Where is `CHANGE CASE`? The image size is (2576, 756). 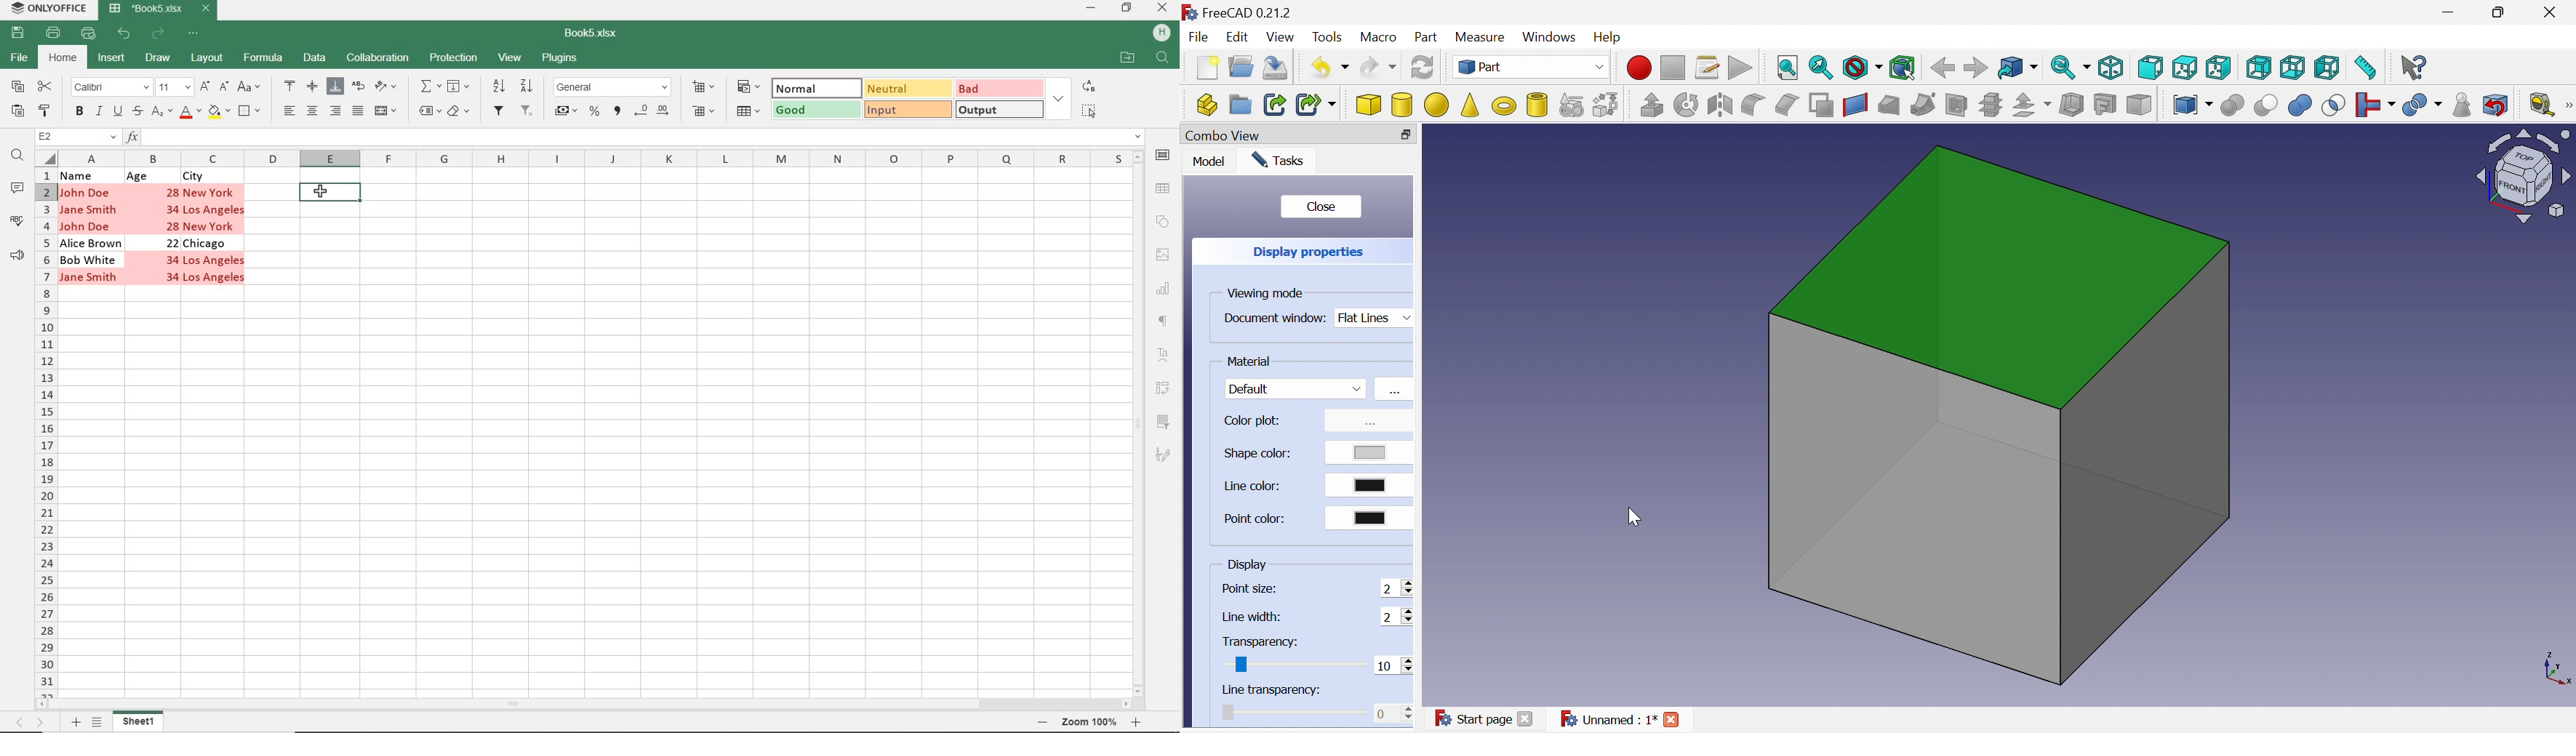 CHANGE CASE is located at coordinates (250, 88).